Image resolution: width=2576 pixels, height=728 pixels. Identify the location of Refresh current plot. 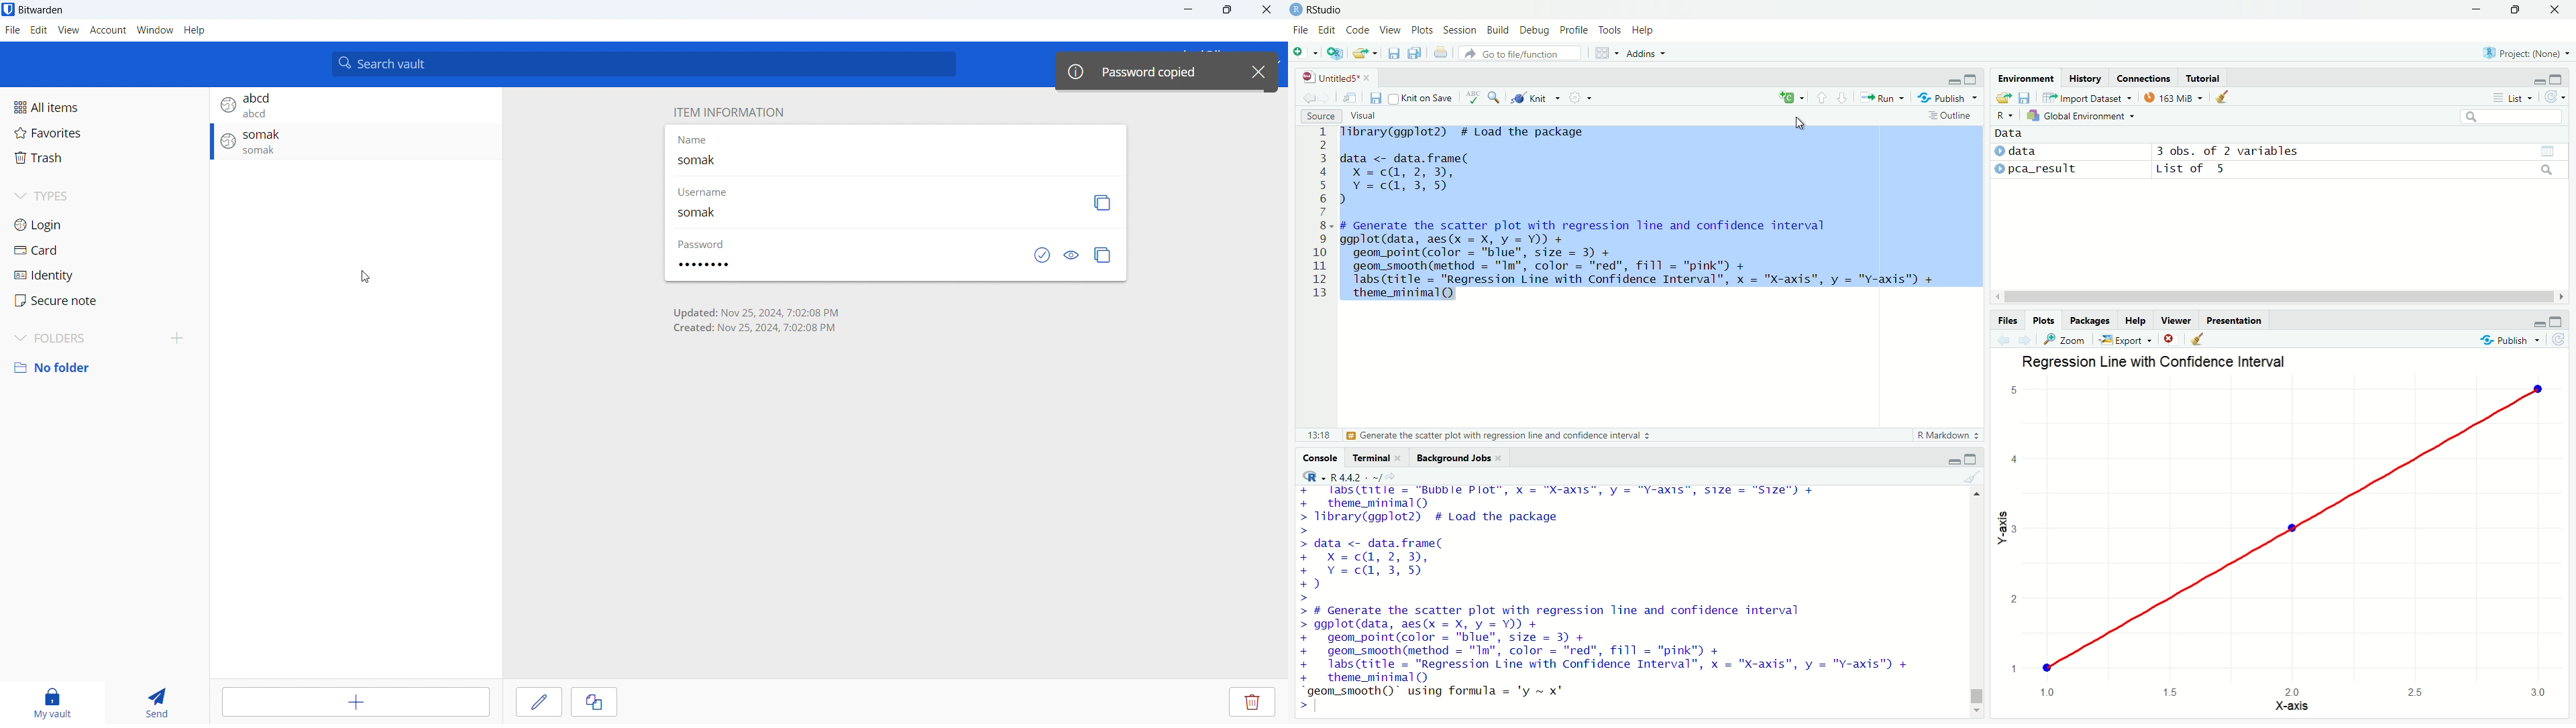
(2559, 339).